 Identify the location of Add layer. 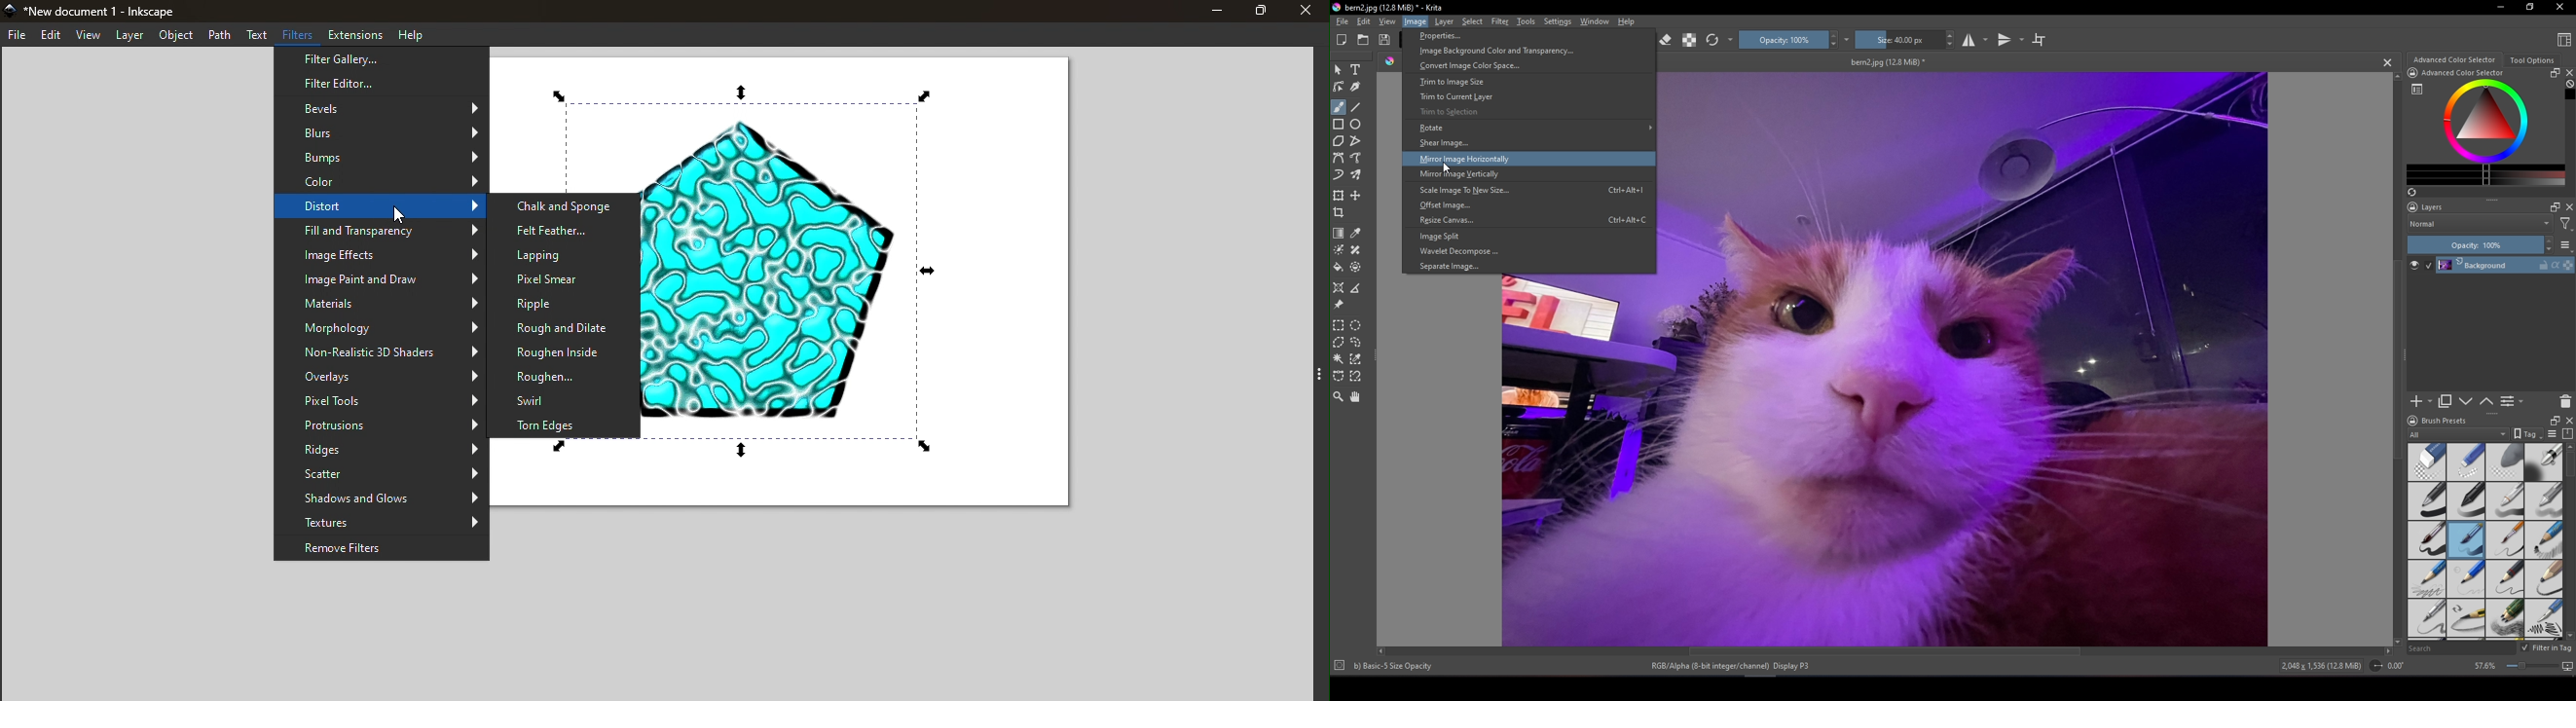
(2422, 402).